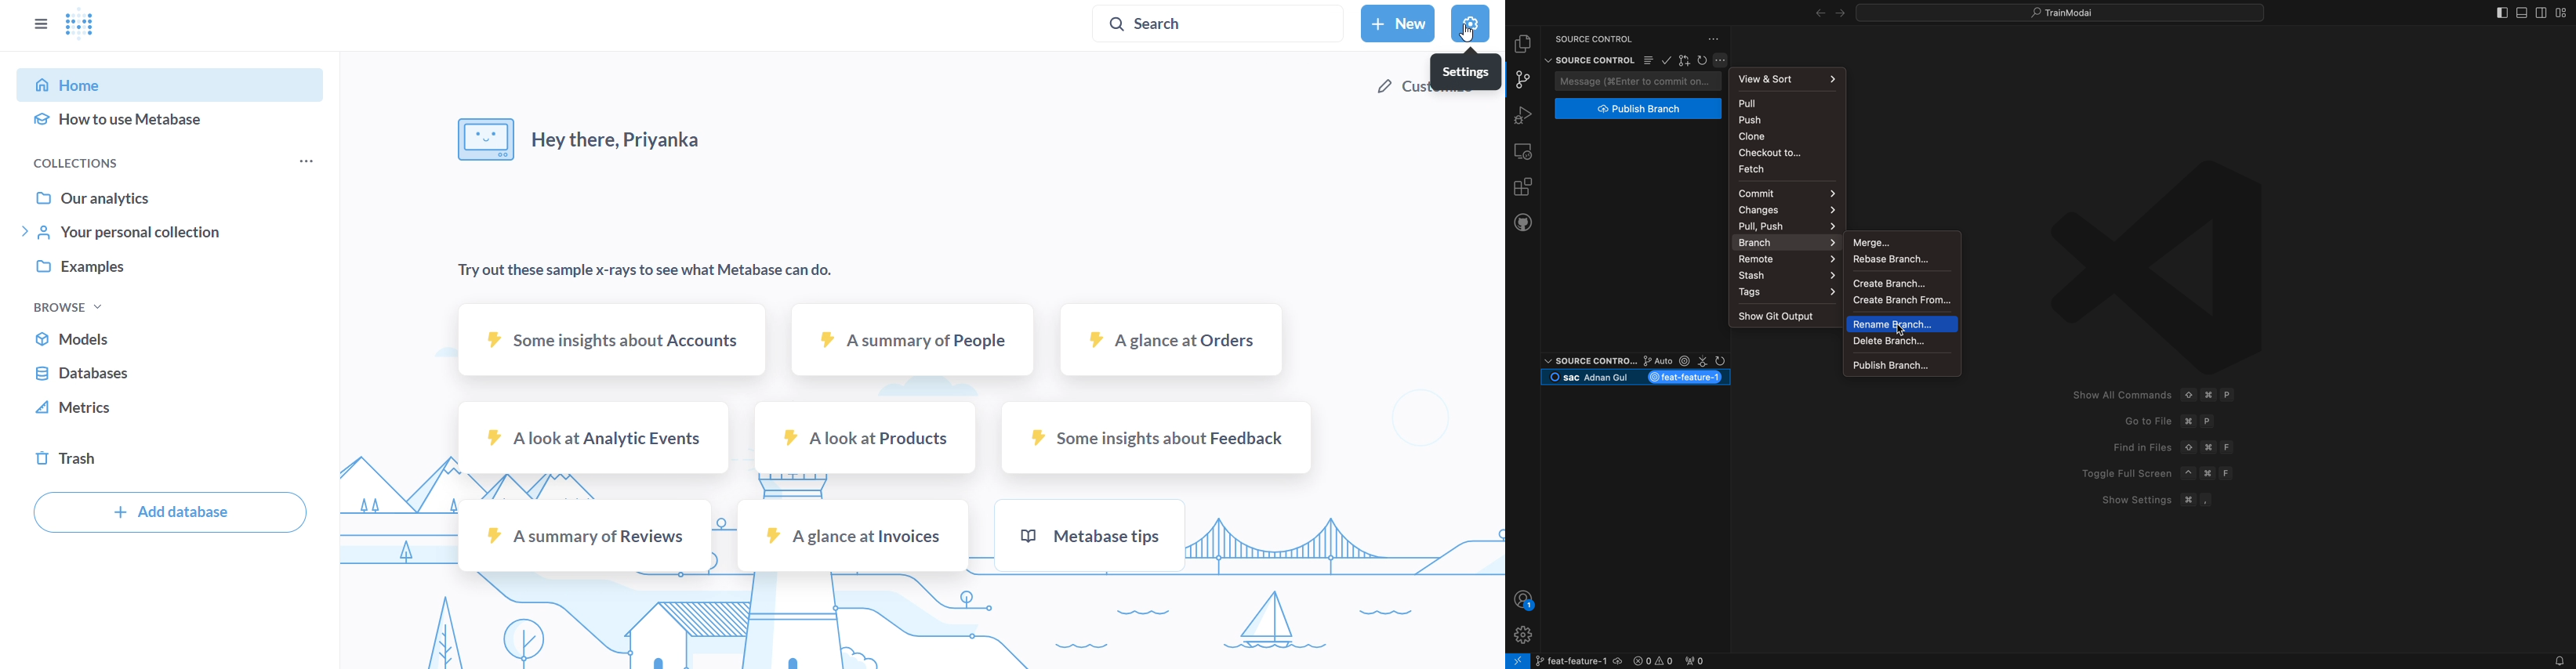  Describe the element at coordinates (1524, 599) in the screenshot. I see `profile` at that location.